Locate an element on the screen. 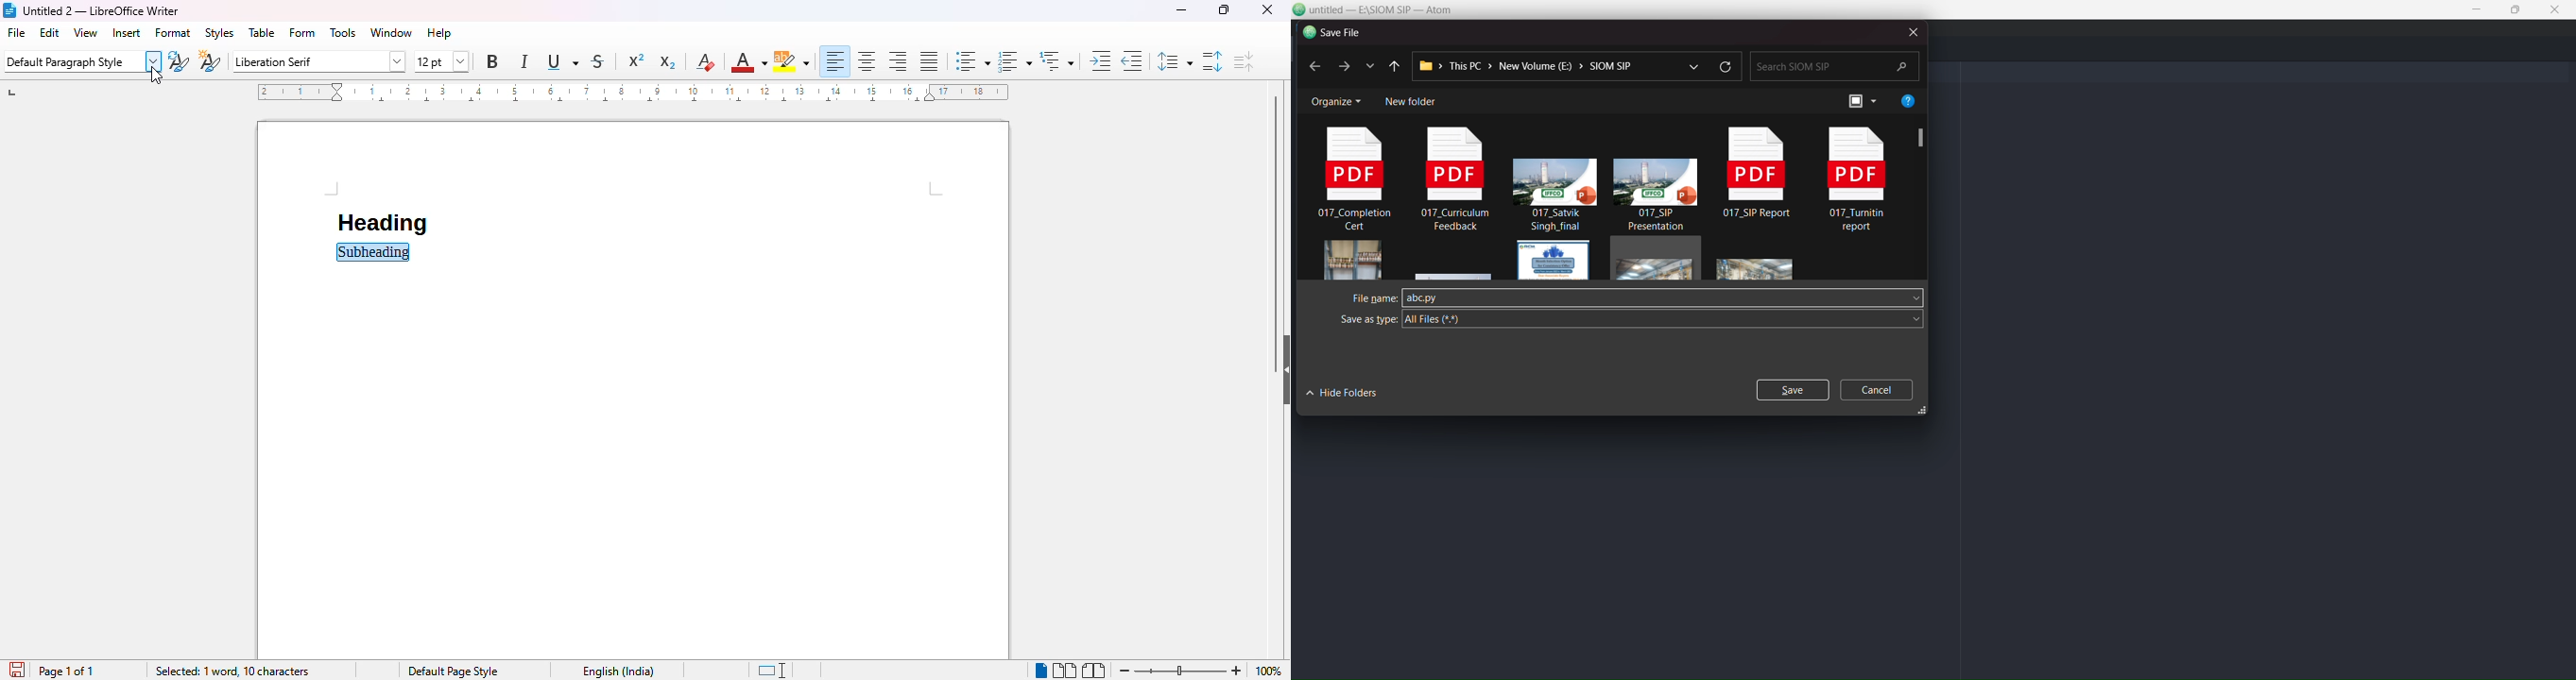  update selected style is located at coordinates (179, 62).